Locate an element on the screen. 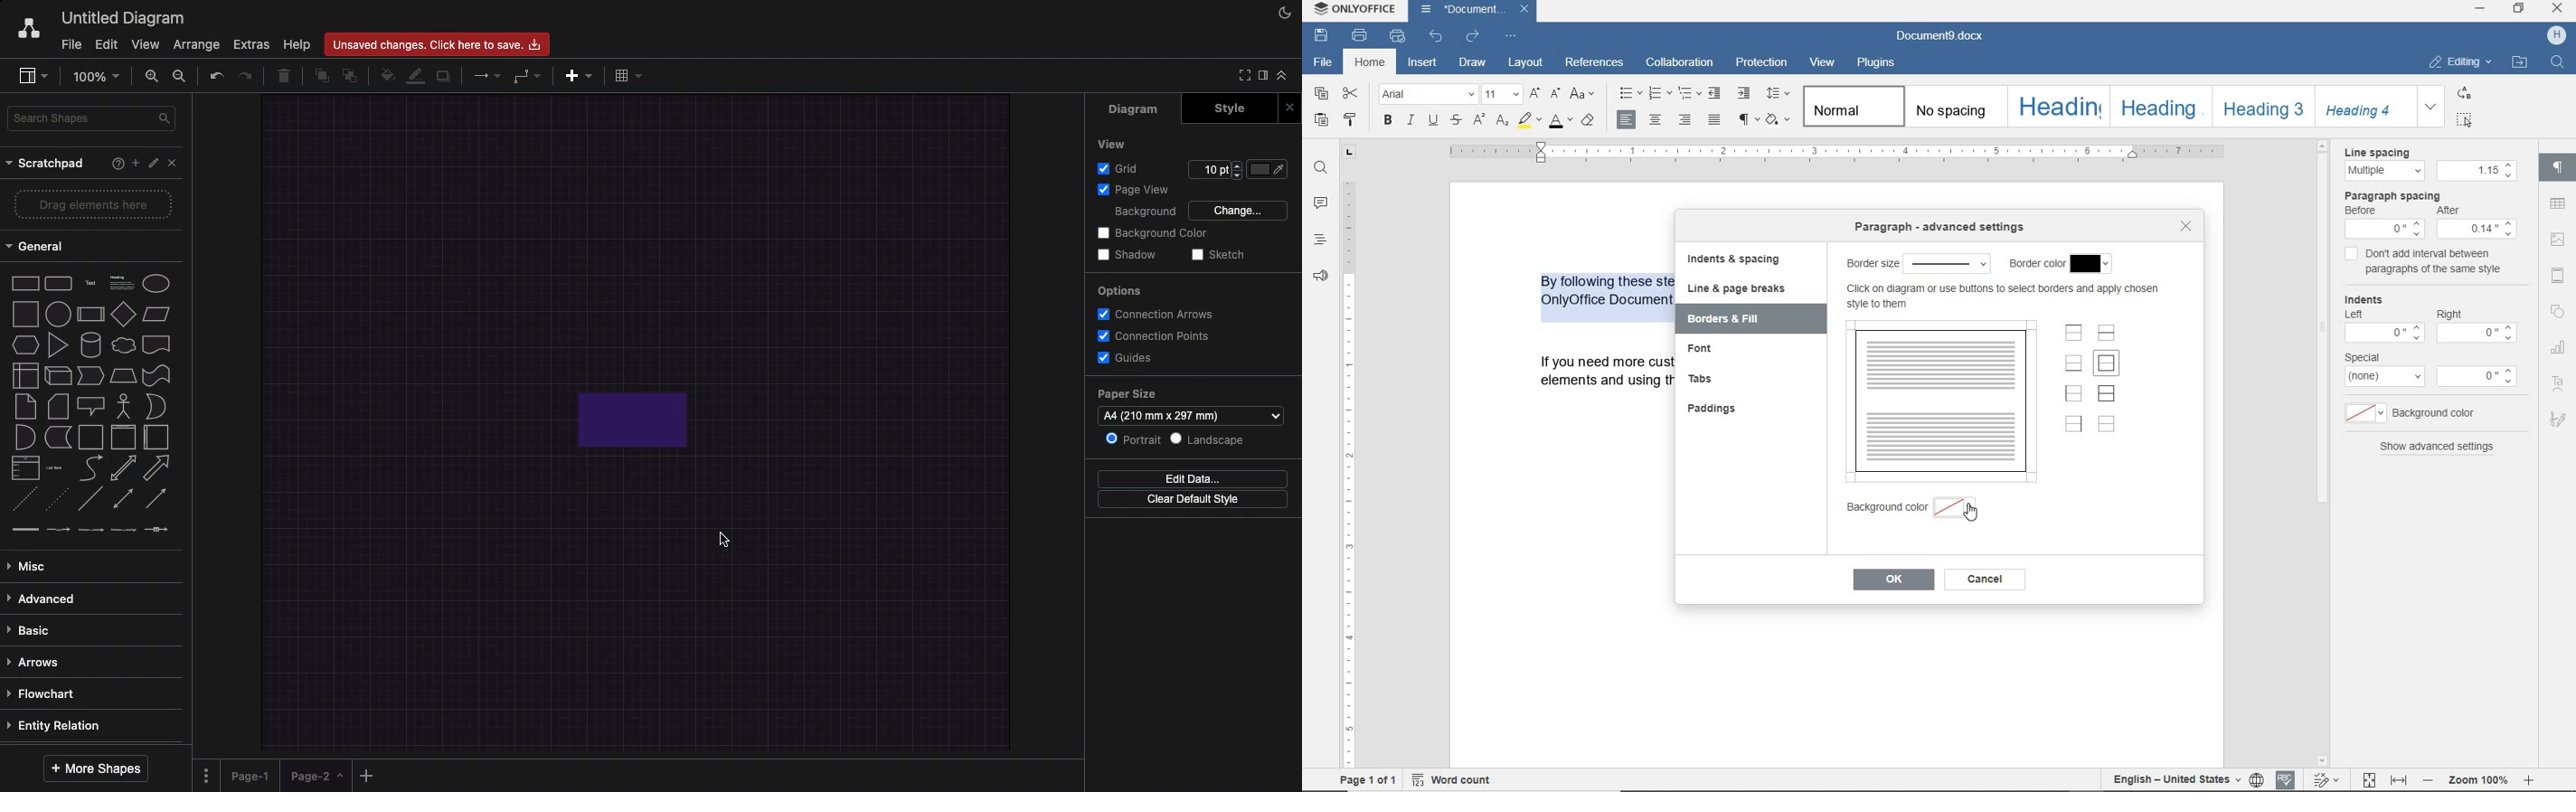 Image resolution: width=2576 pixels, height=812 pixels. set right border only is located at coordinates (2073, 425).